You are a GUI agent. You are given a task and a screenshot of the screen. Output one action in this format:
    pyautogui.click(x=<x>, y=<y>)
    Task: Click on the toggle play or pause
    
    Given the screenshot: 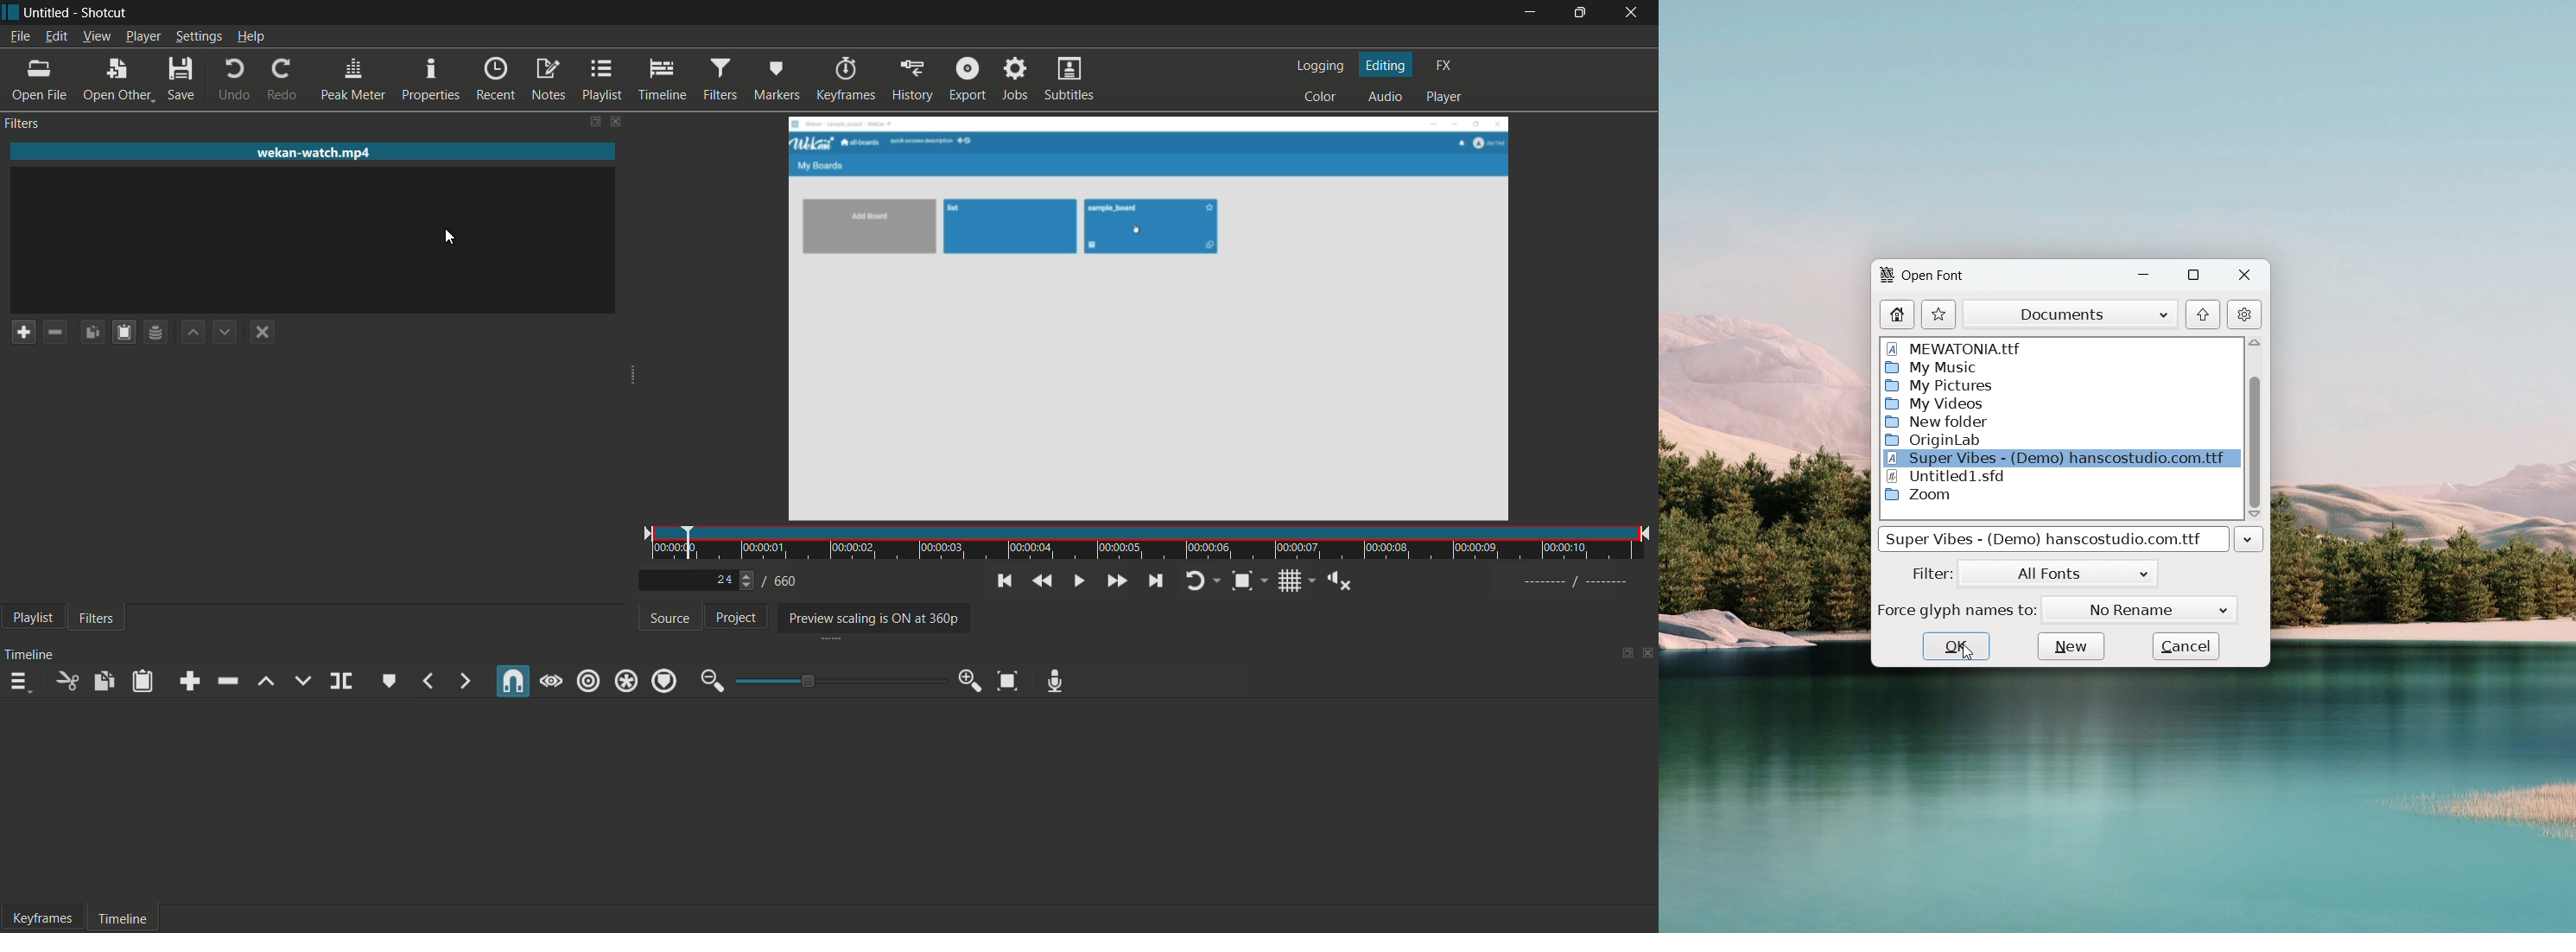 What is the action you would take?
    pyautogui.click(x=1080, y=581)
    